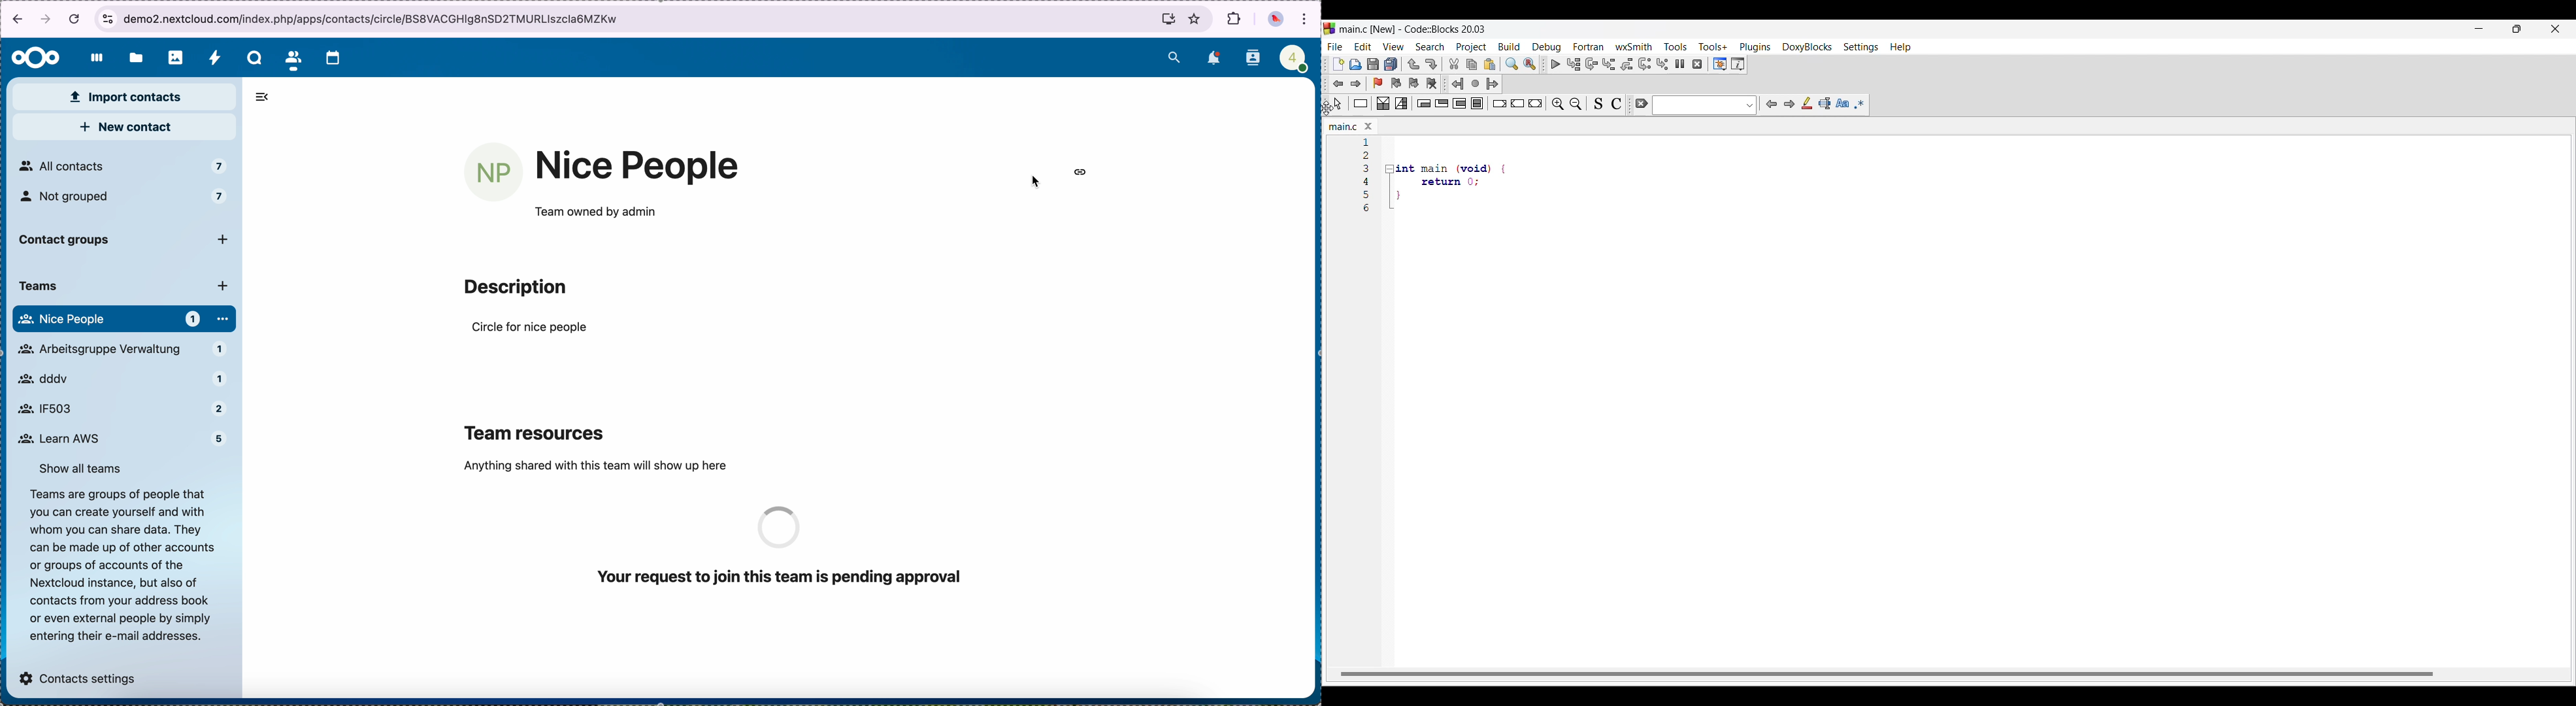 This screenshot has width=2576, height=728. What do you see at coordinates (1233, 21) in the screenshot?
I see `extensions` at bounding box center [1233, 21].